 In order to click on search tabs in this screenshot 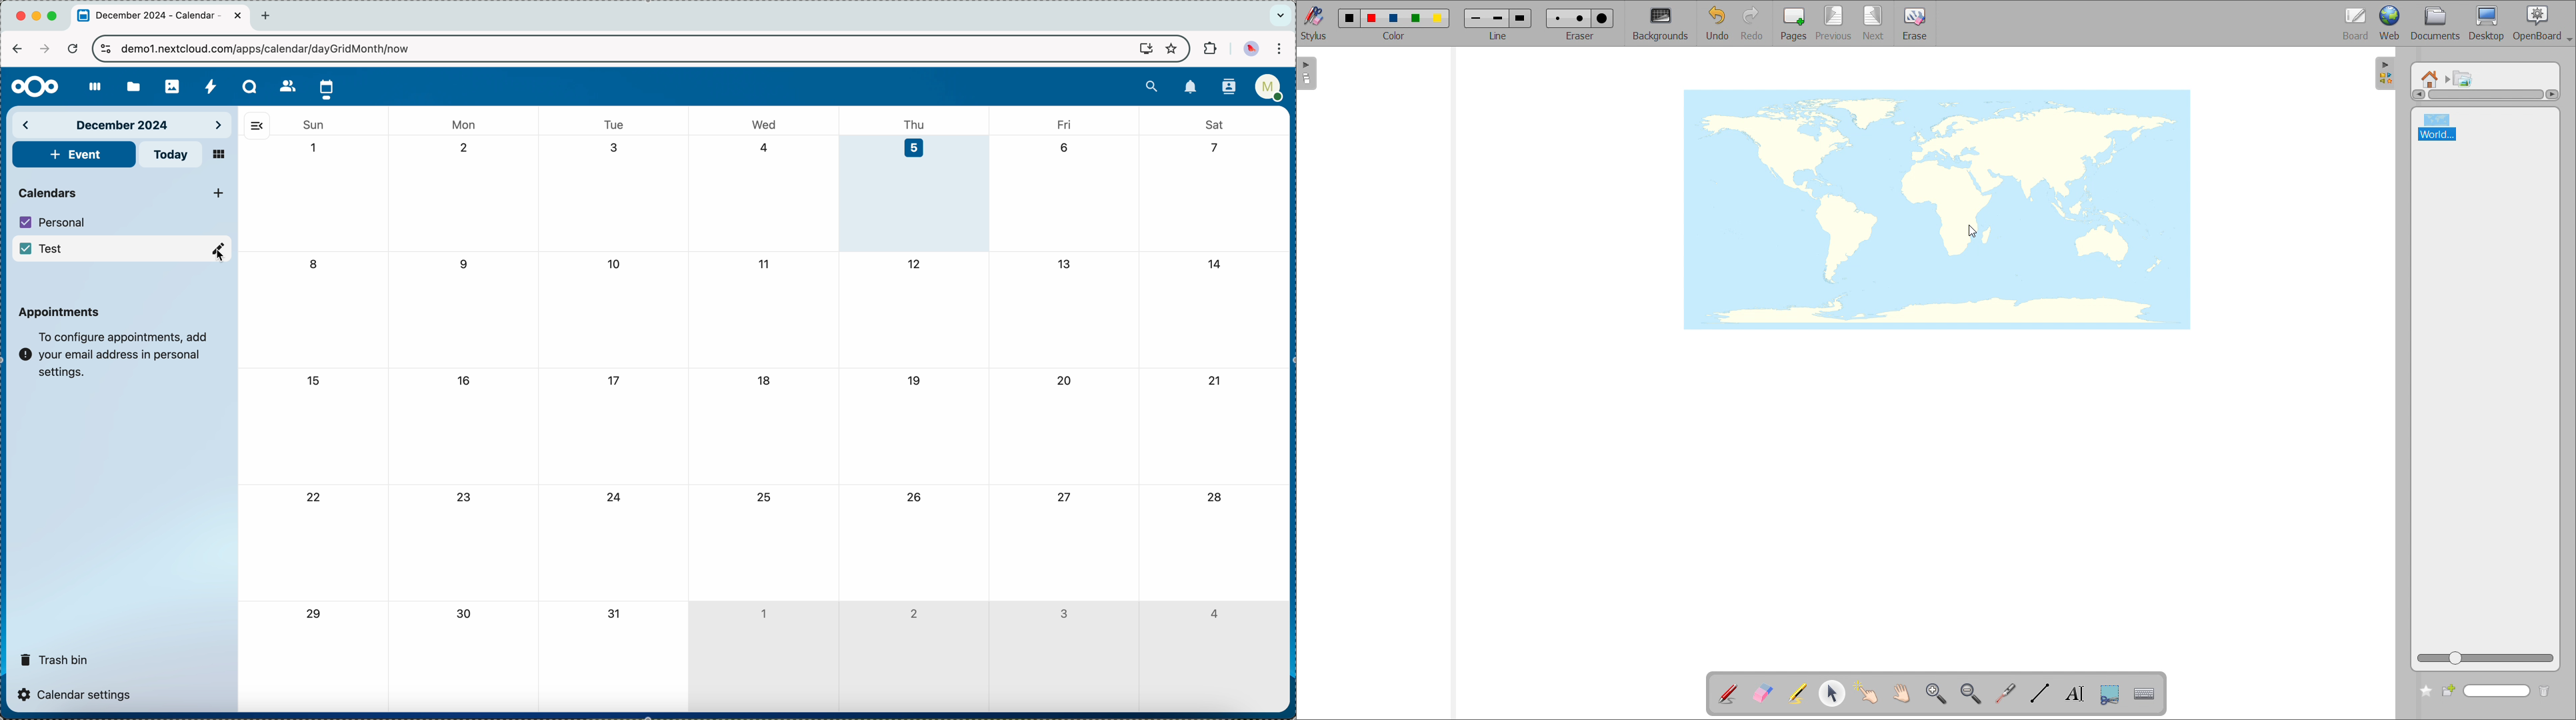, I will do `click(1280, 15)`.